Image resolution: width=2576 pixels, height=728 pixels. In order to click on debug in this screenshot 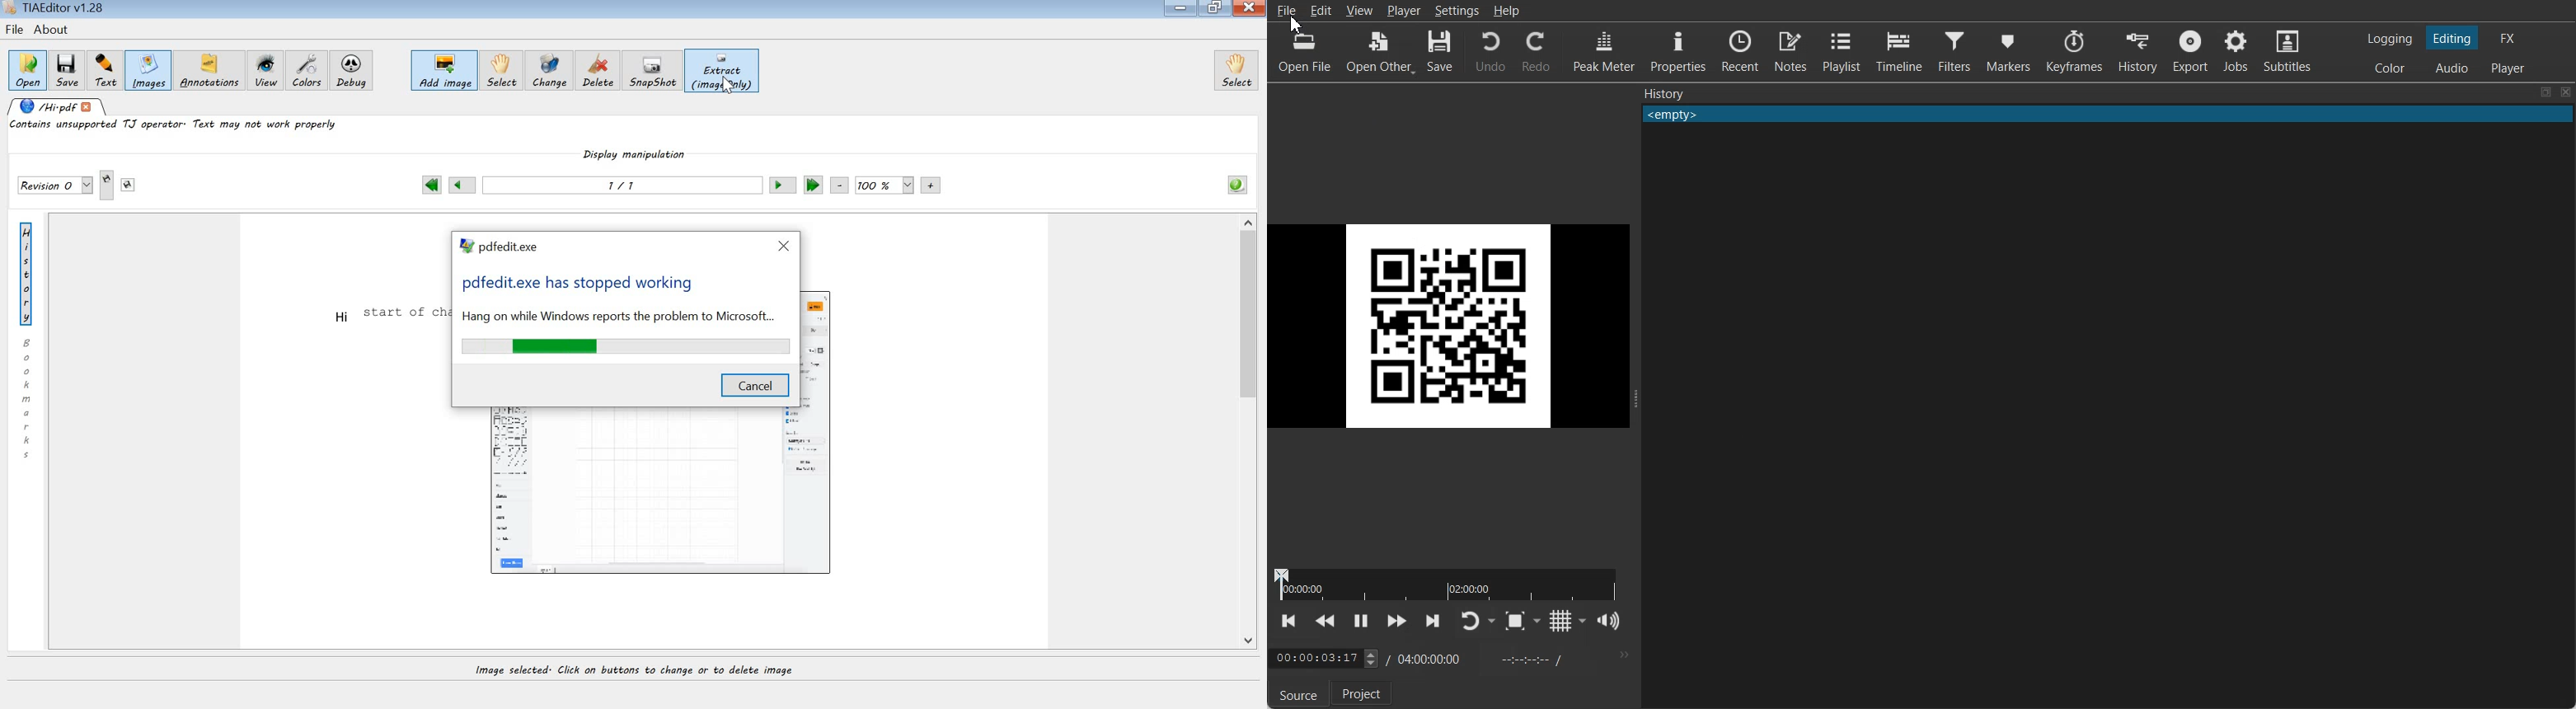, I will do `click(354, 73)`.